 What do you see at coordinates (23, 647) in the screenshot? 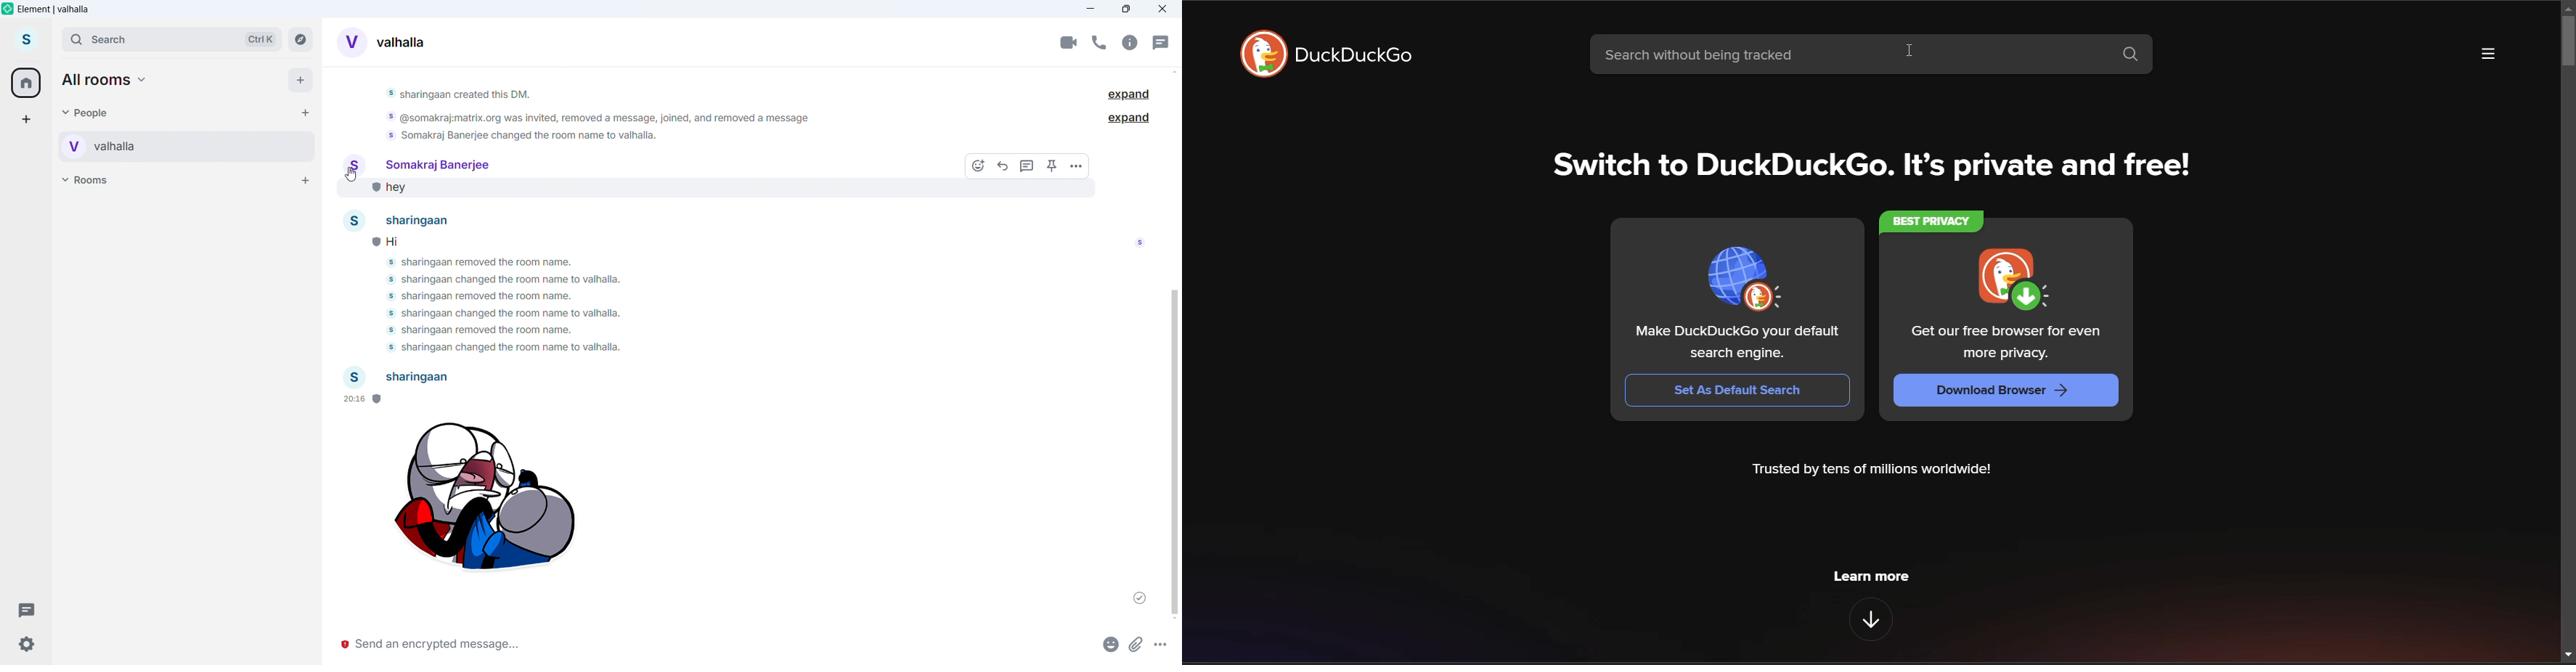
I see `Settings` at bounding box center [23, 647].